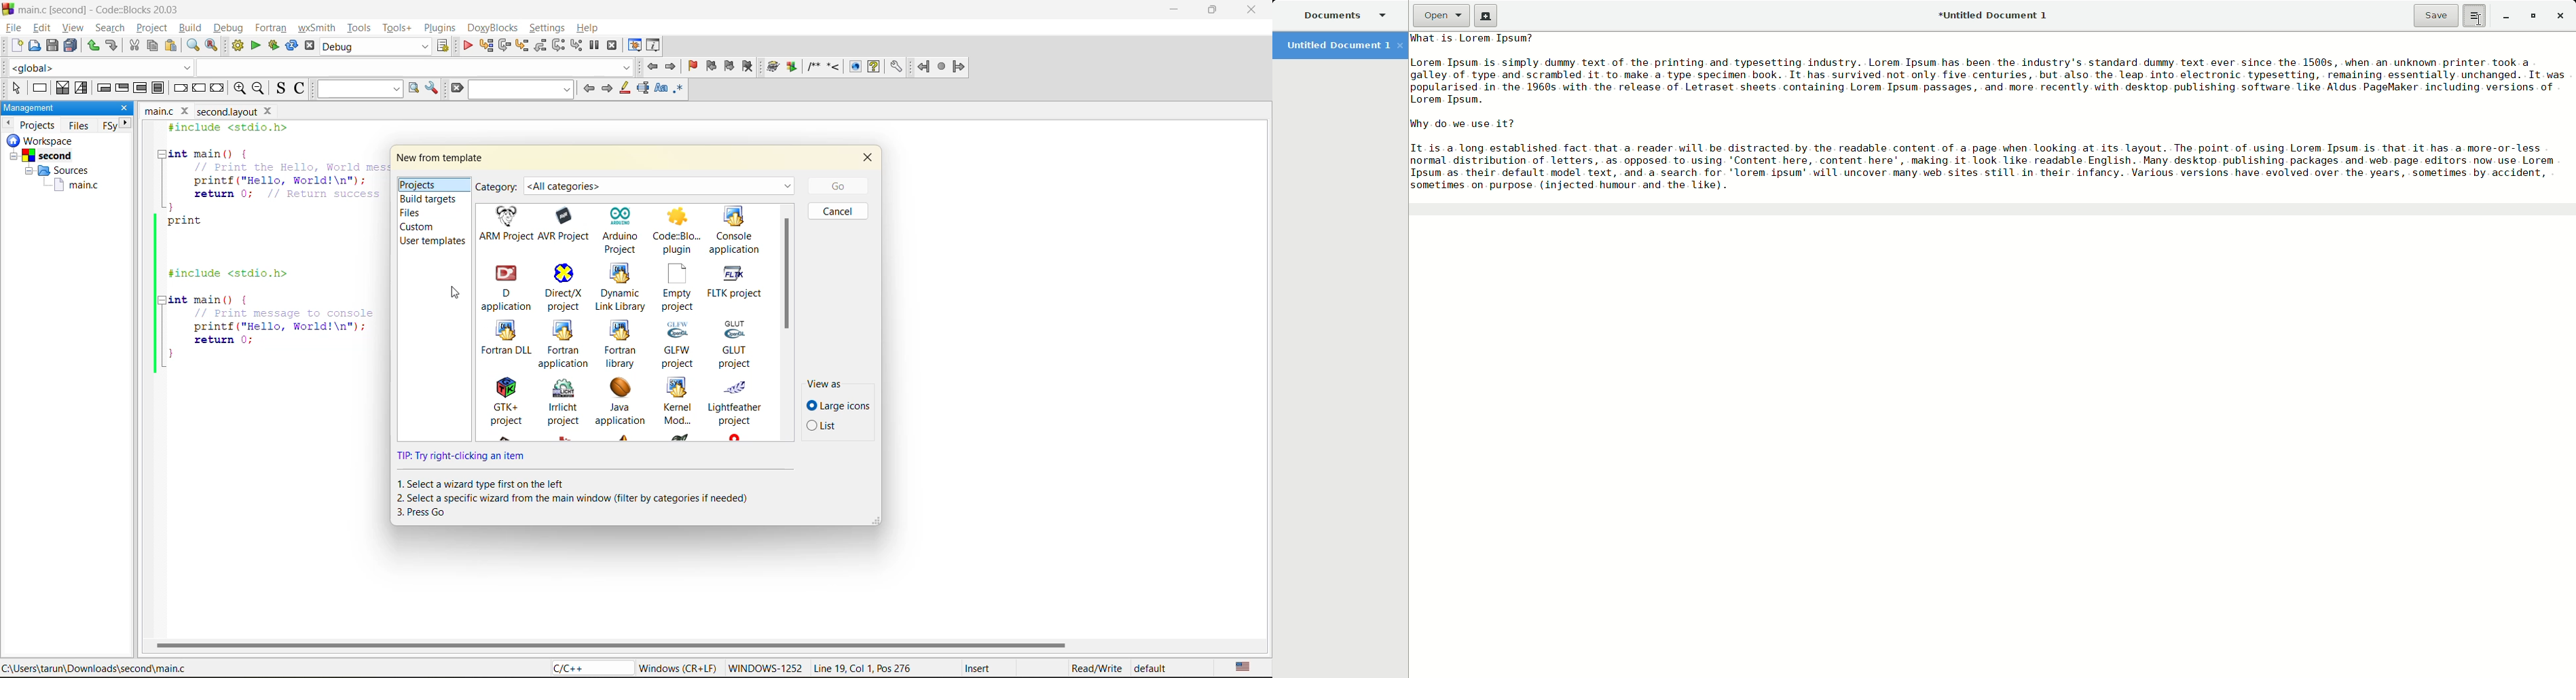  Describe the element at coordinates (117, 125) in the screenshot. I see `FSy next` at that location.